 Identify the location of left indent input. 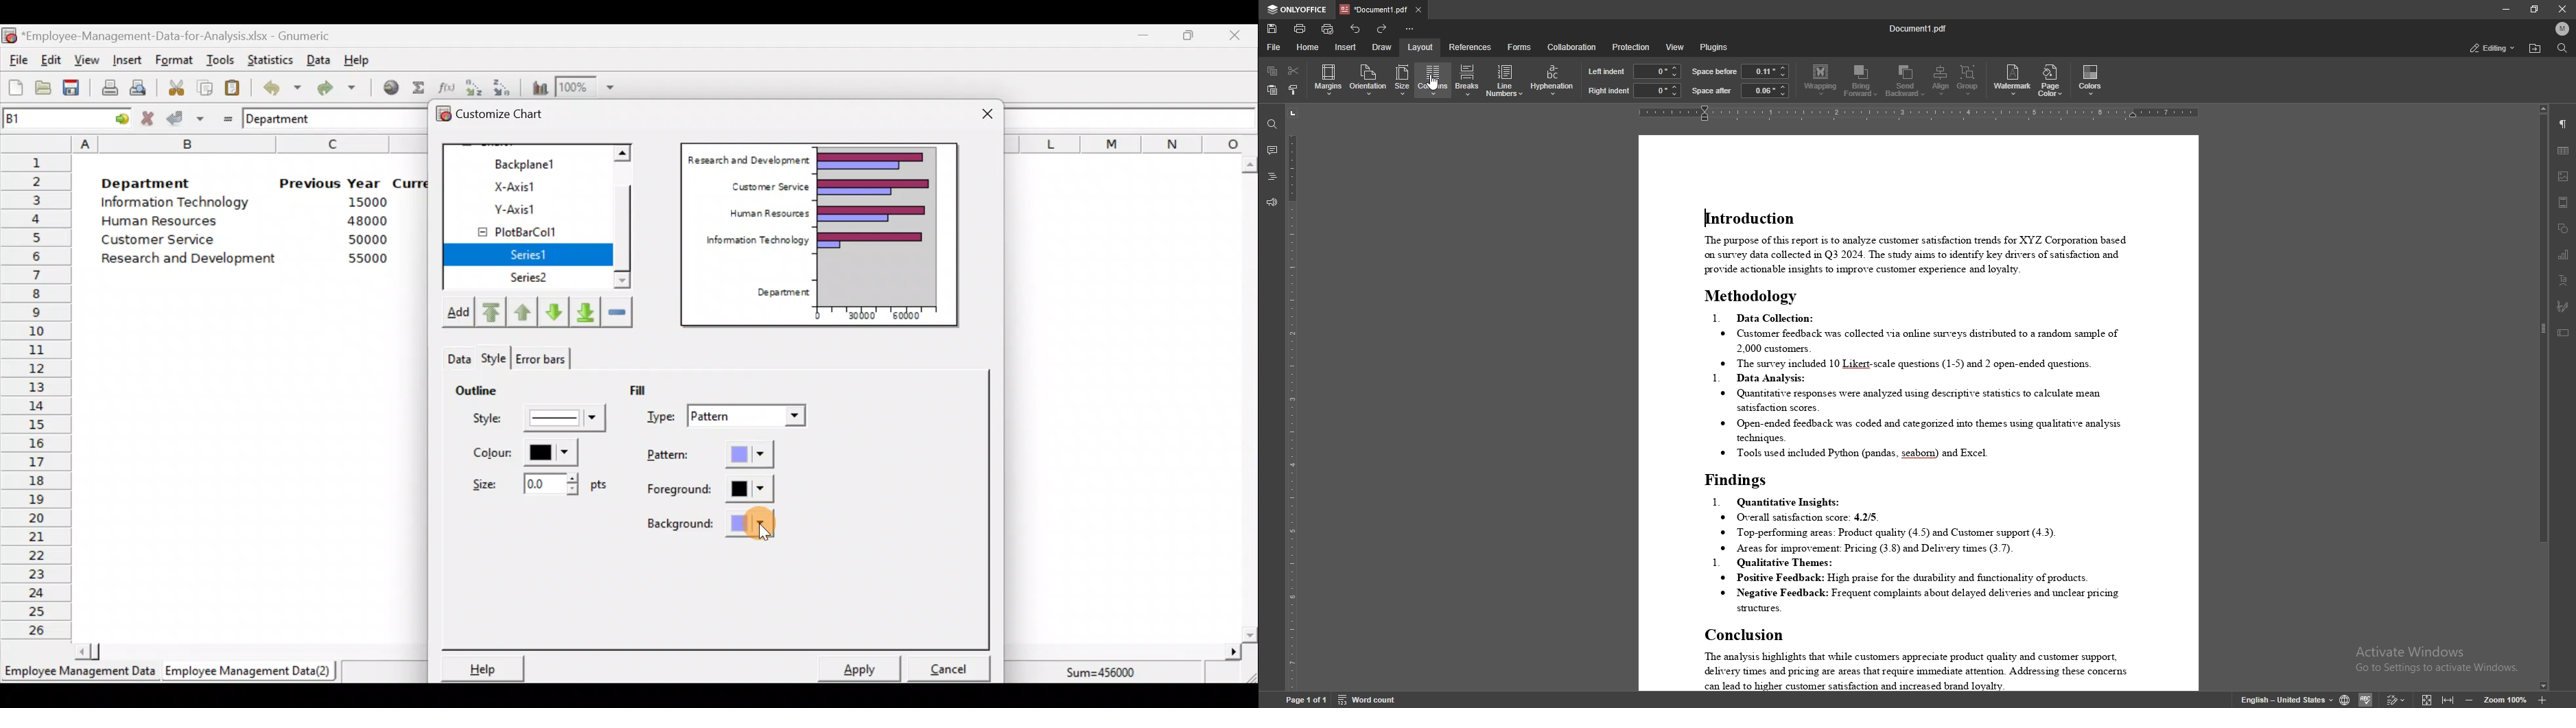
(1658, 71).